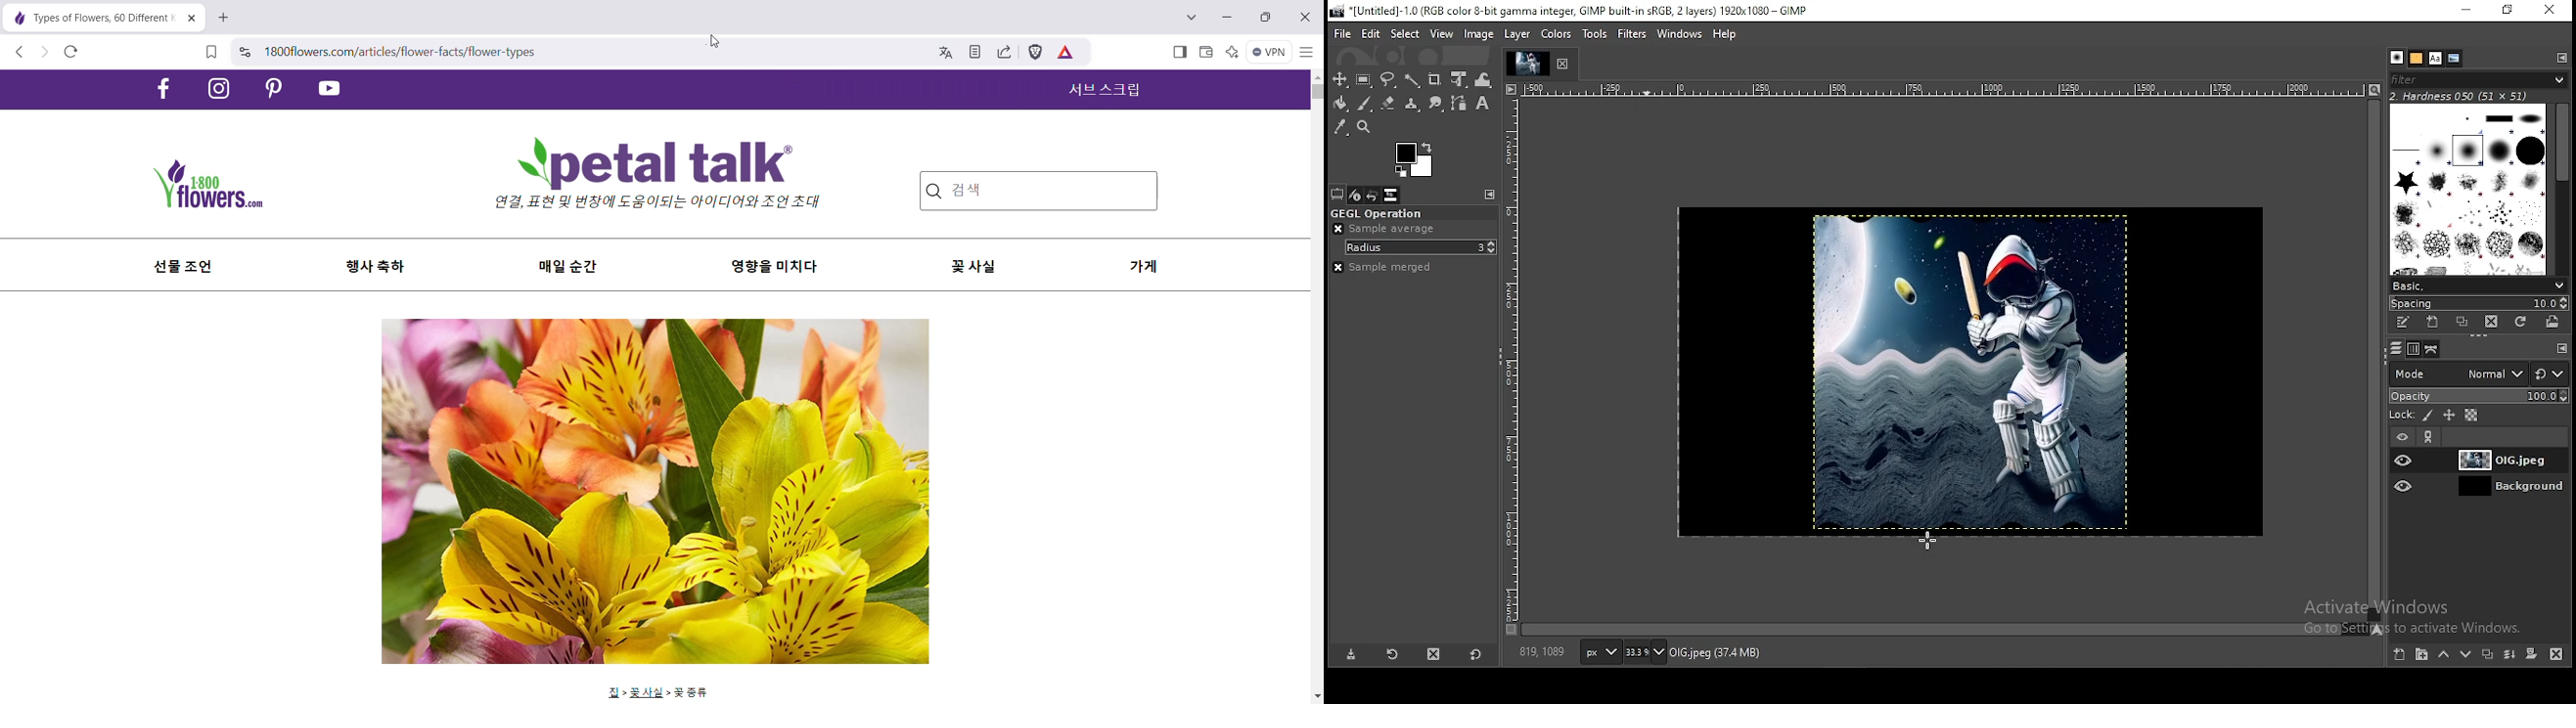  What do you see at coordinates (2510, 655) in the screenshot?
I see `merge this layer` at bounding box center [2510, 655].